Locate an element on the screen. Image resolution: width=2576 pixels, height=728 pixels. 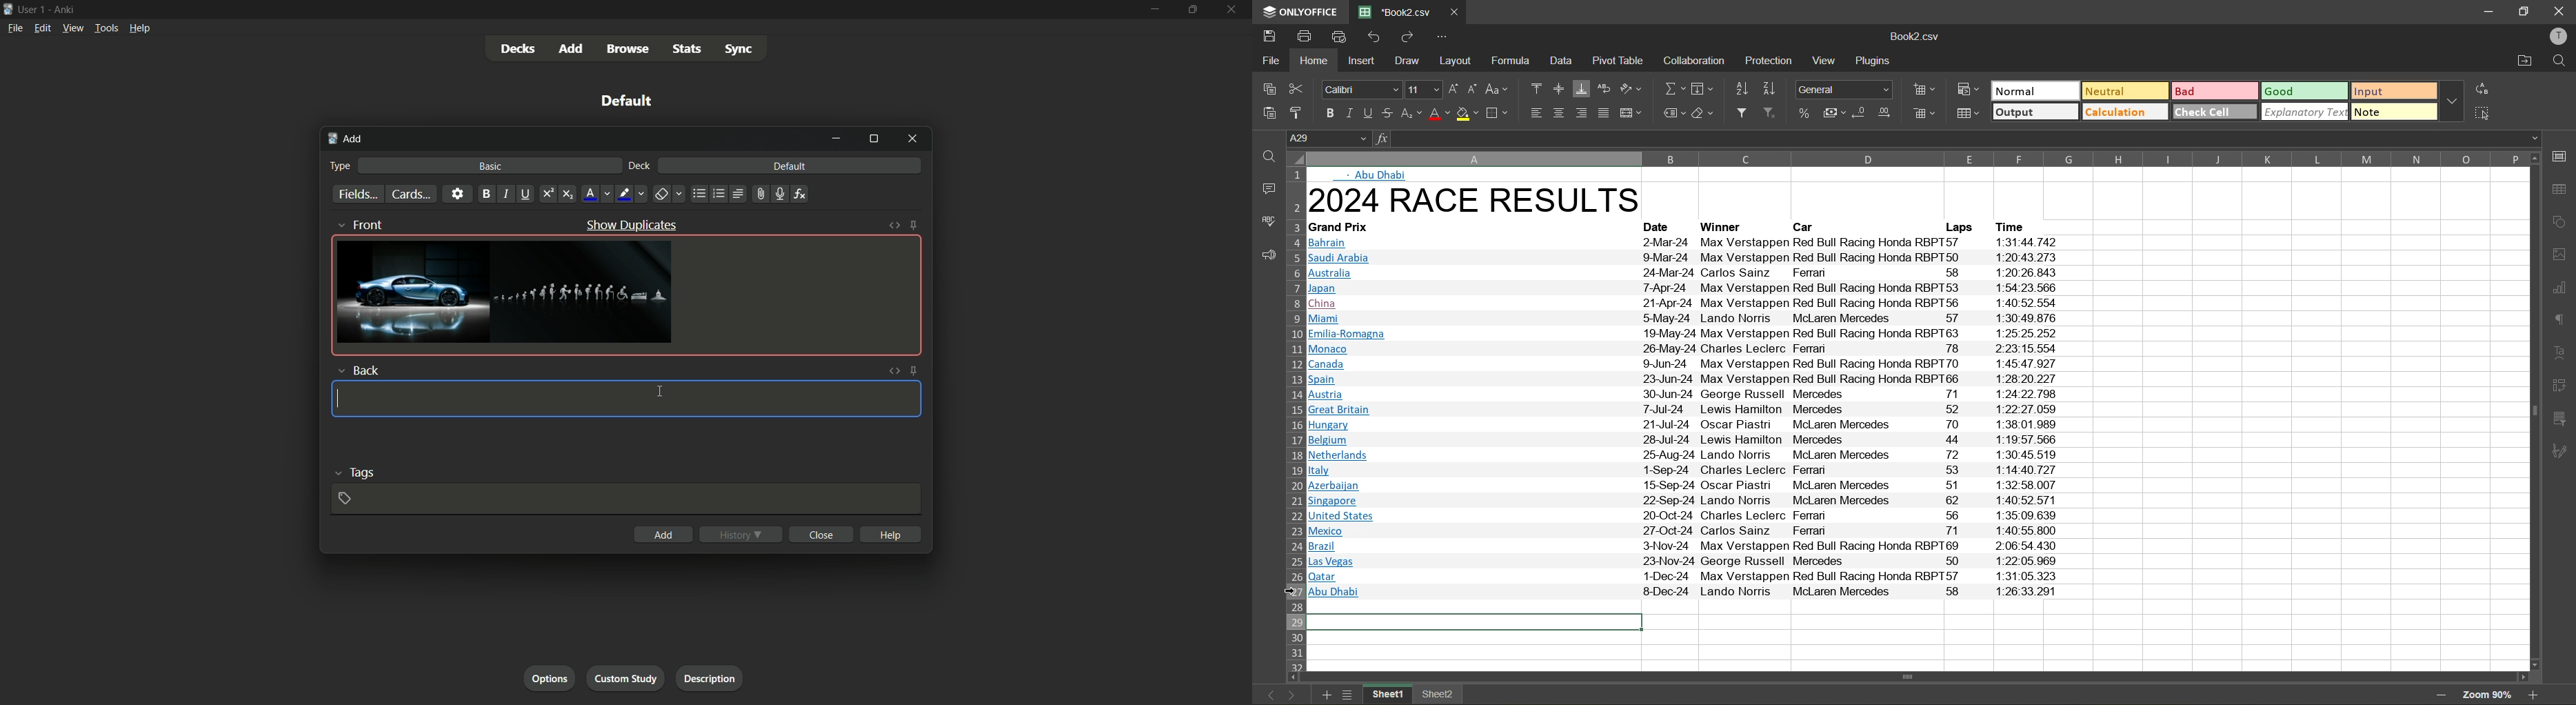
strikethrough is located at coordinates (1387, 114).